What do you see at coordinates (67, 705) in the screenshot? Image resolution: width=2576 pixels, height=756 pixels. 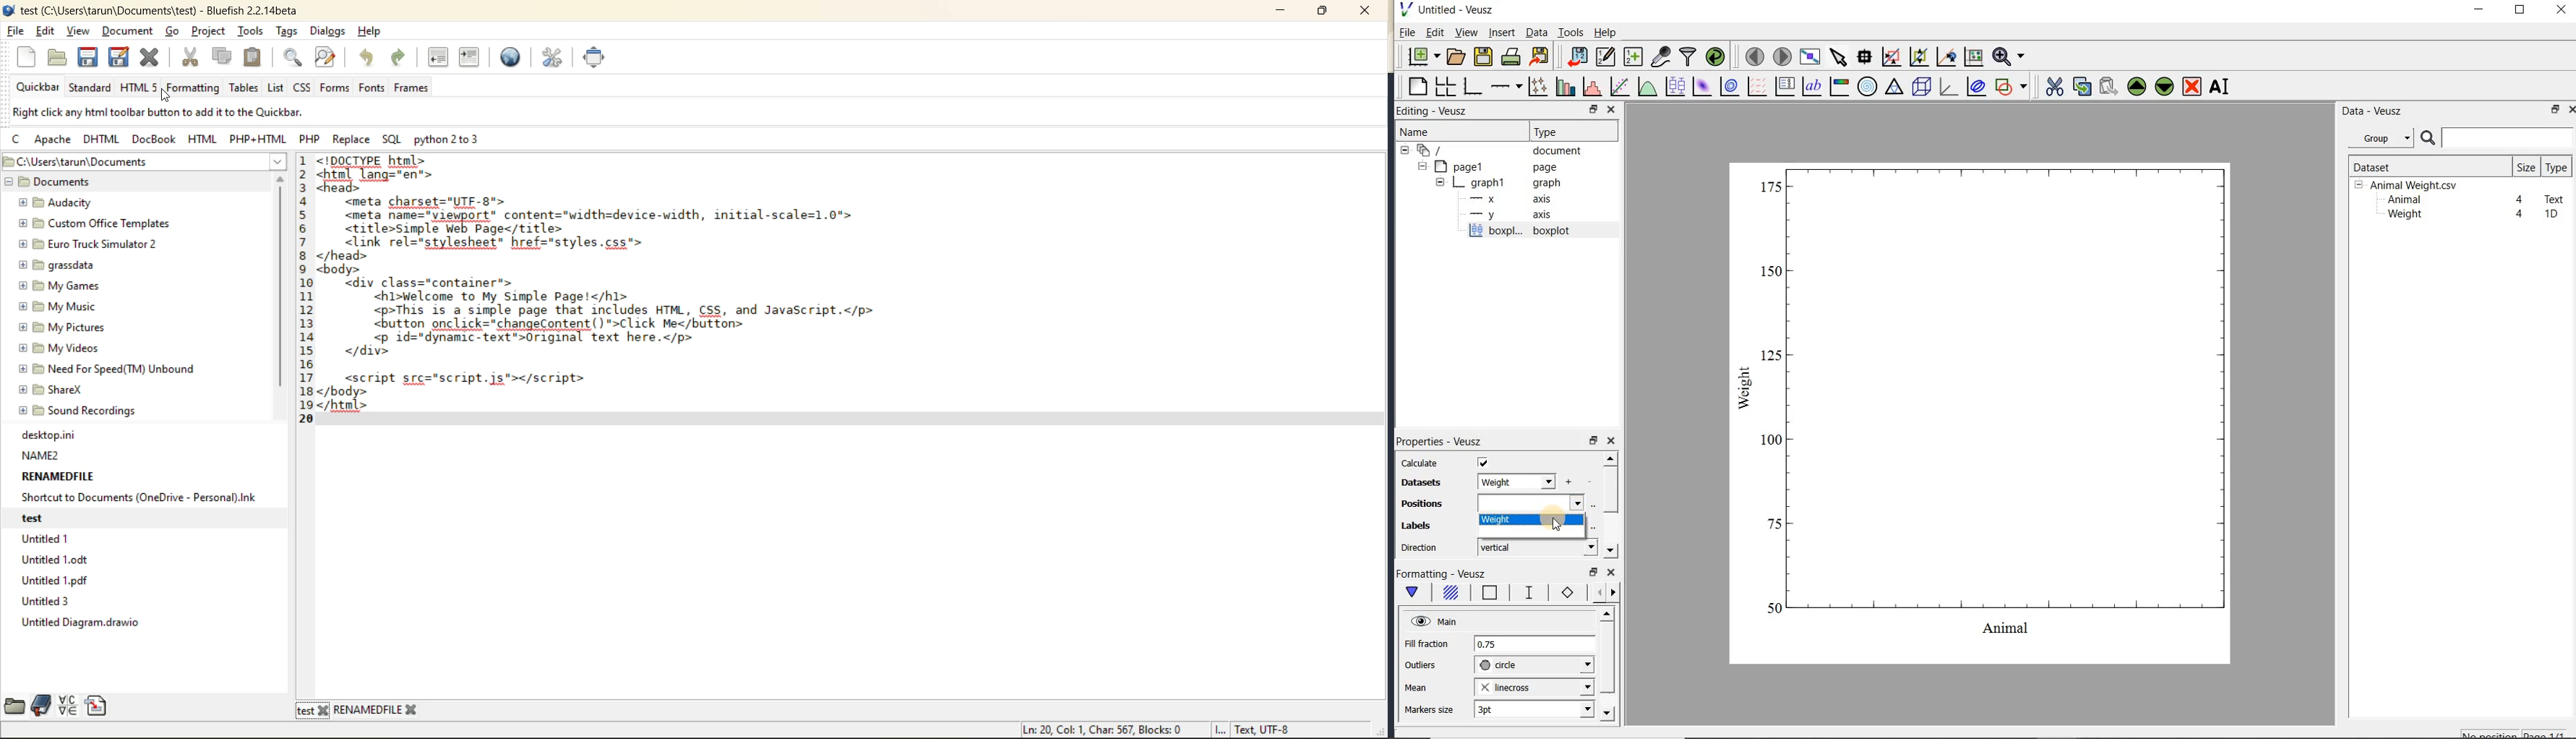 I see `charmap` at bounding box center [67, 705].